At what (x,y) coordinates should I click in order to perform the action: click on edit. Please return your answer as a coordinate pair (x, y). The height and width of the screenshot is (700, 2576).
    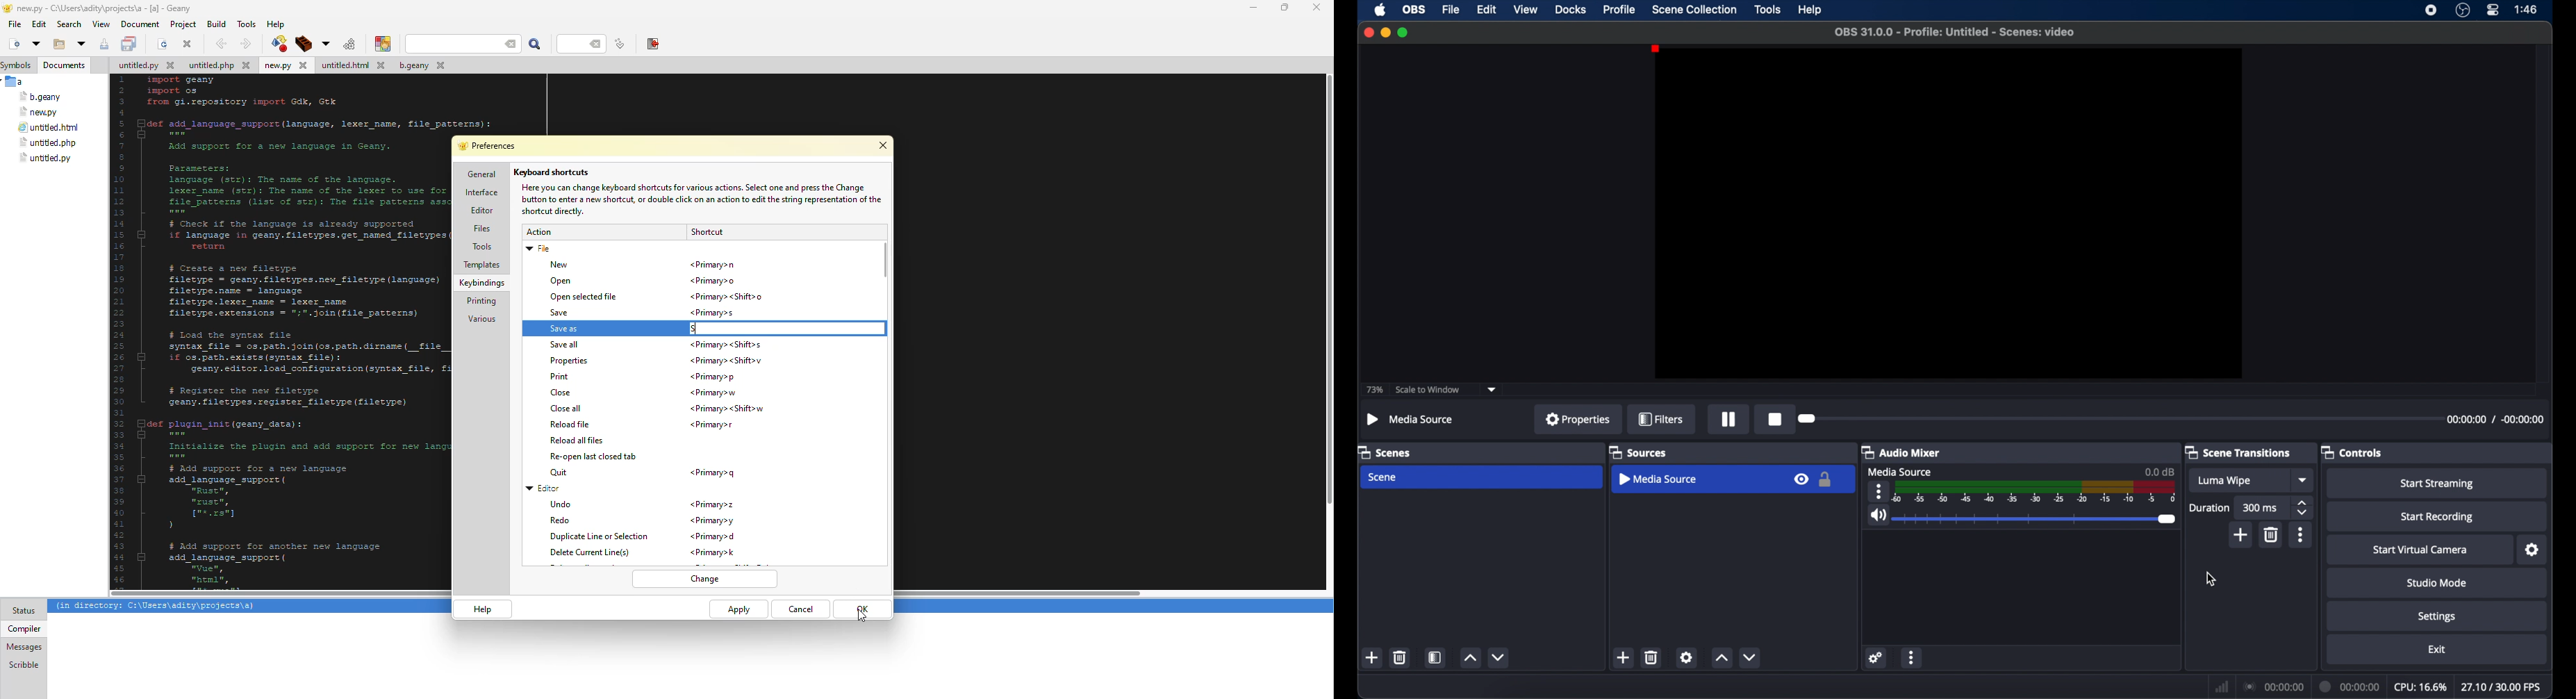
    Looking at the image, I should click on (39, 25).